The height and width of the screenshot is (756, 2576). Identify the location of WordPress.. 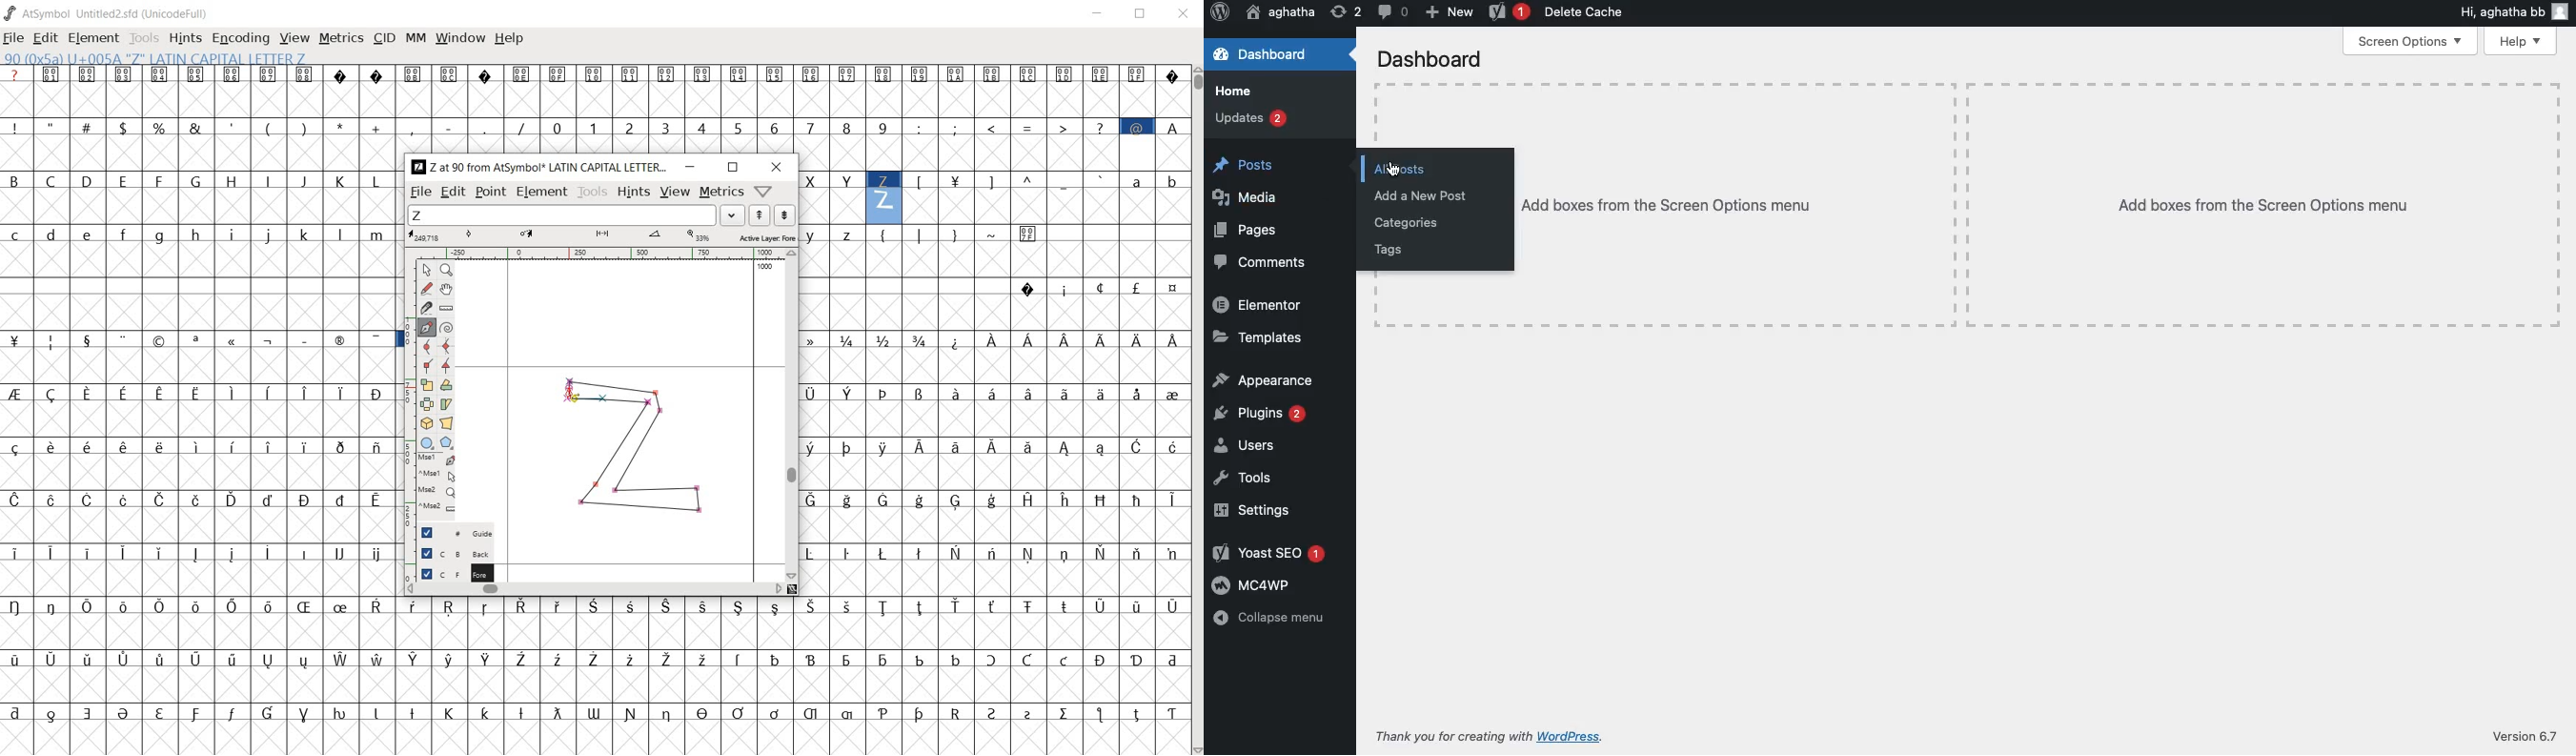
(1572, 735).